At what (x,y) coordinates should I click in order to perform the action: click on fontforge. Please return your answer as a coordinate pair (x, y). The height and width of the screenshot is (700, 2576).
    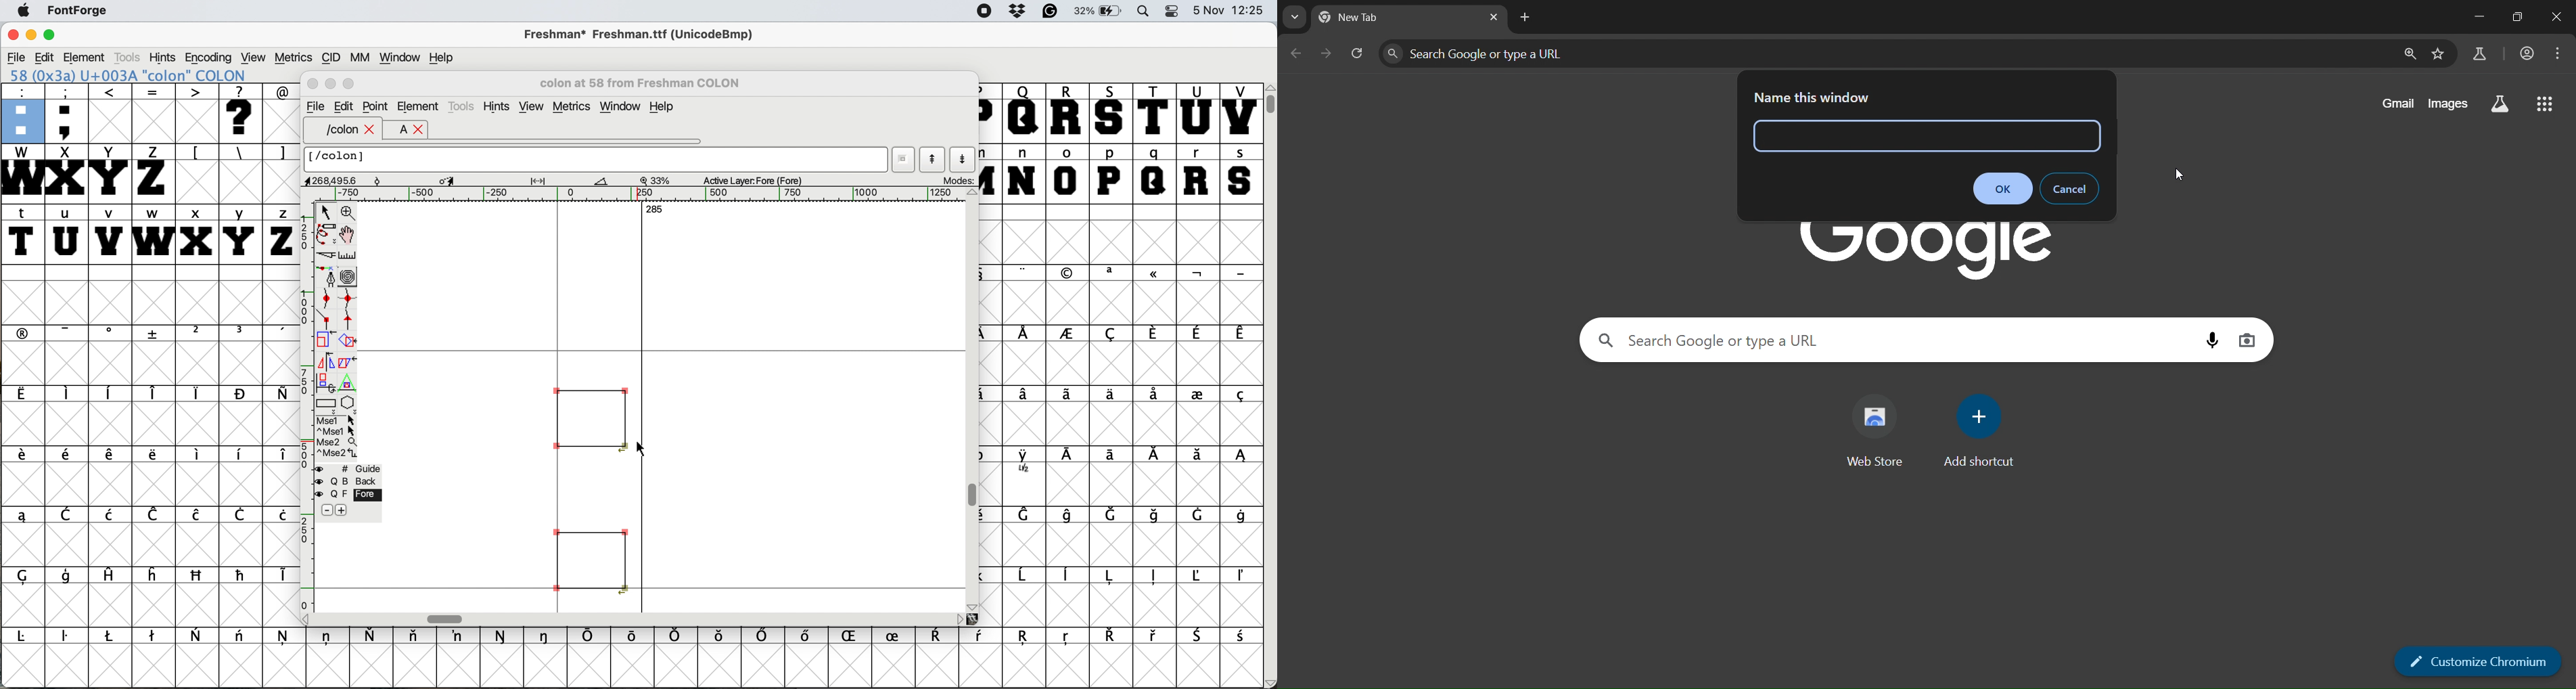
    Looking at the image, I should click on (75, 11).